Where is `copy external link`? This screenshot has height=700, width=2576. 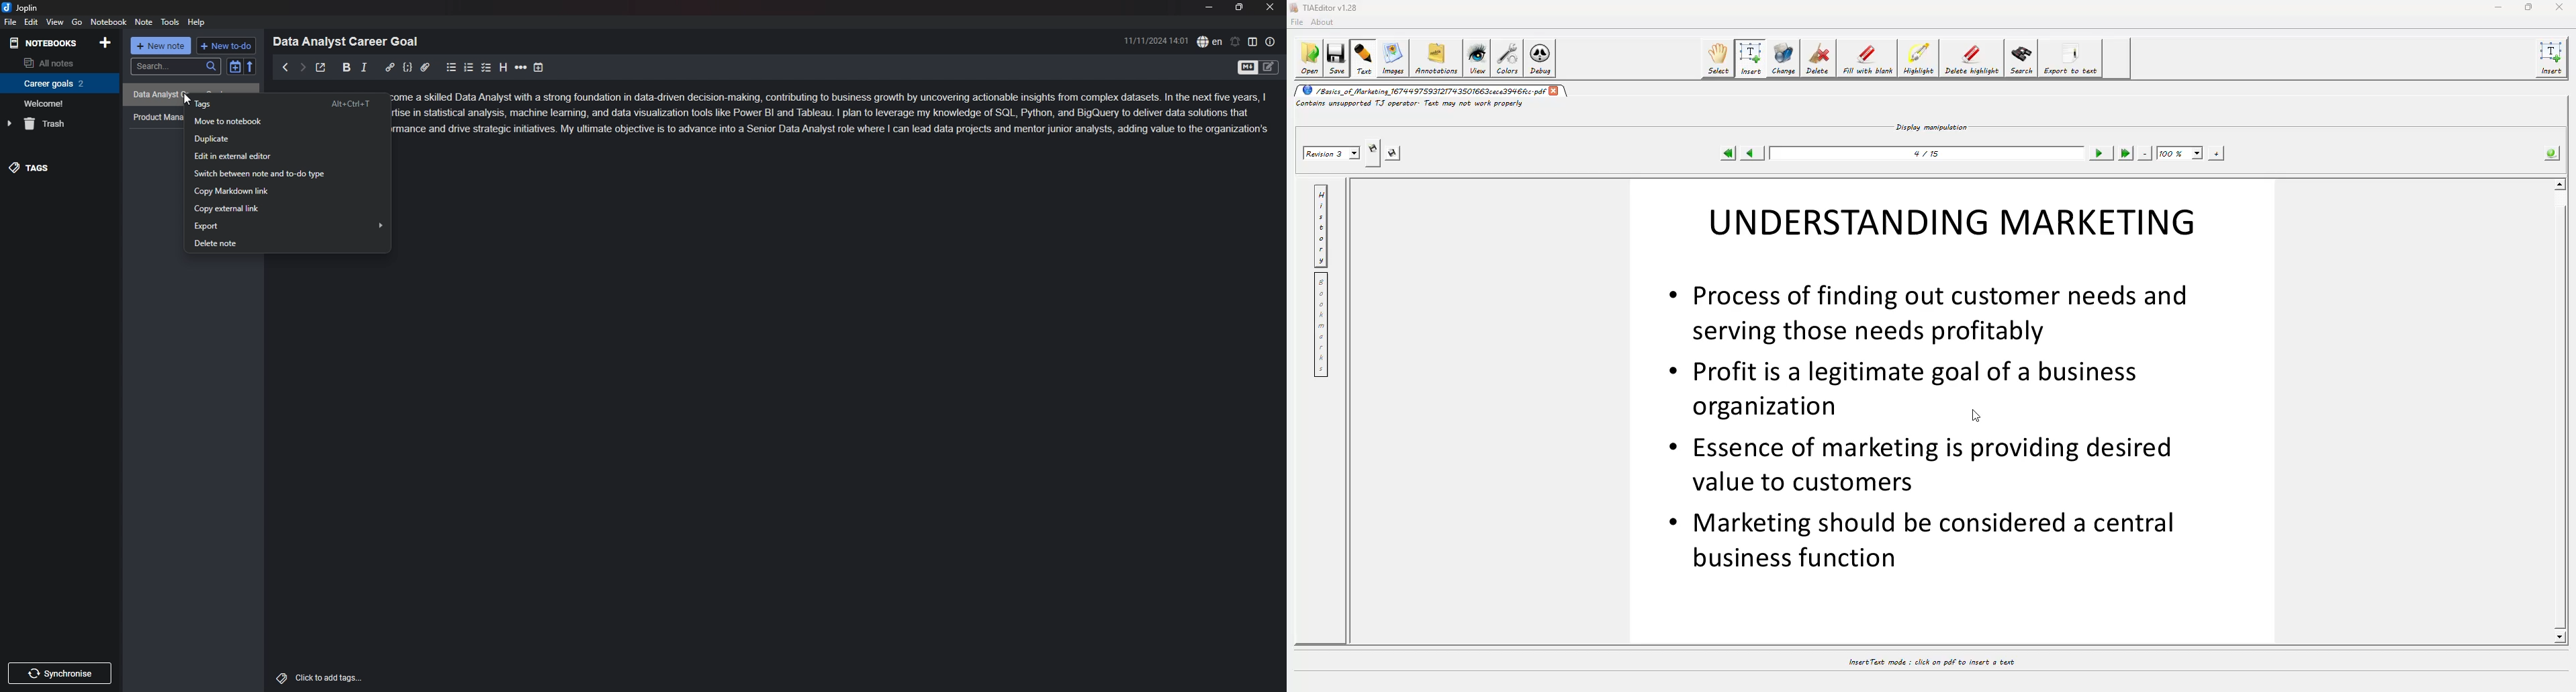 copy external link is located at coordinates (286, 209).